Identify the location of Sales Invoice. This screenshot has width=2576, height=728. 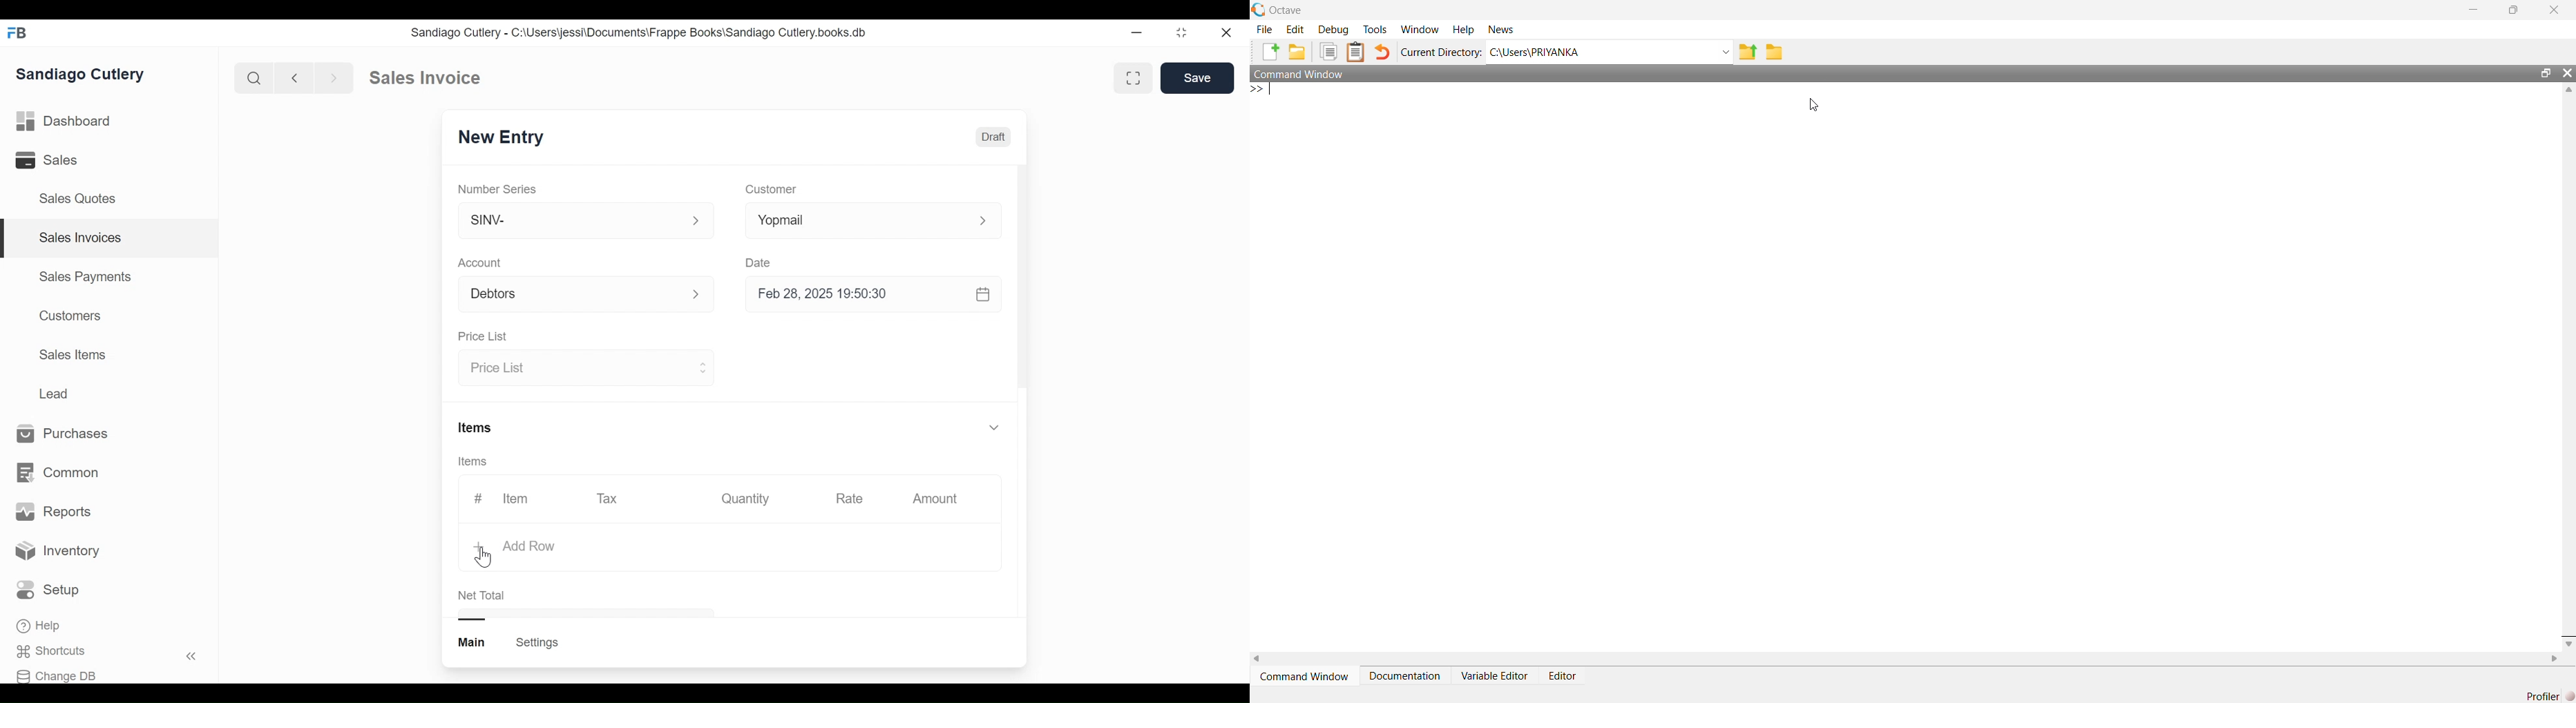
(425, 78).